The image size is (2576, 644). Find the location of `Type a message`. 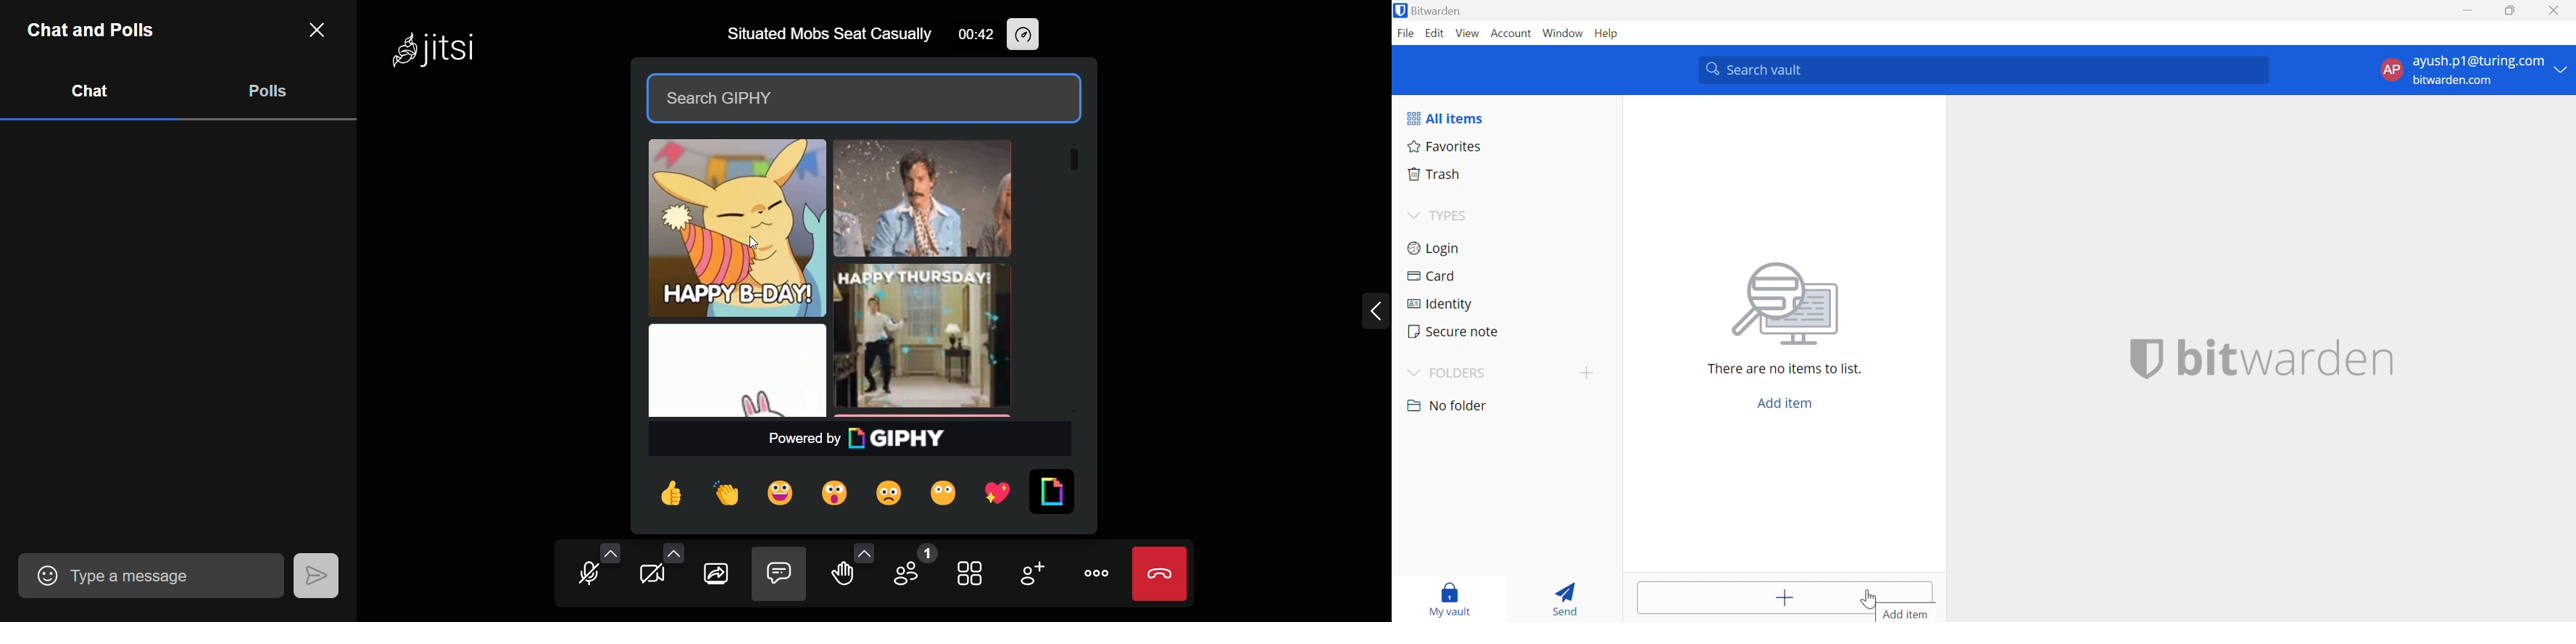

Type a message is located at coordinates (175, 576).